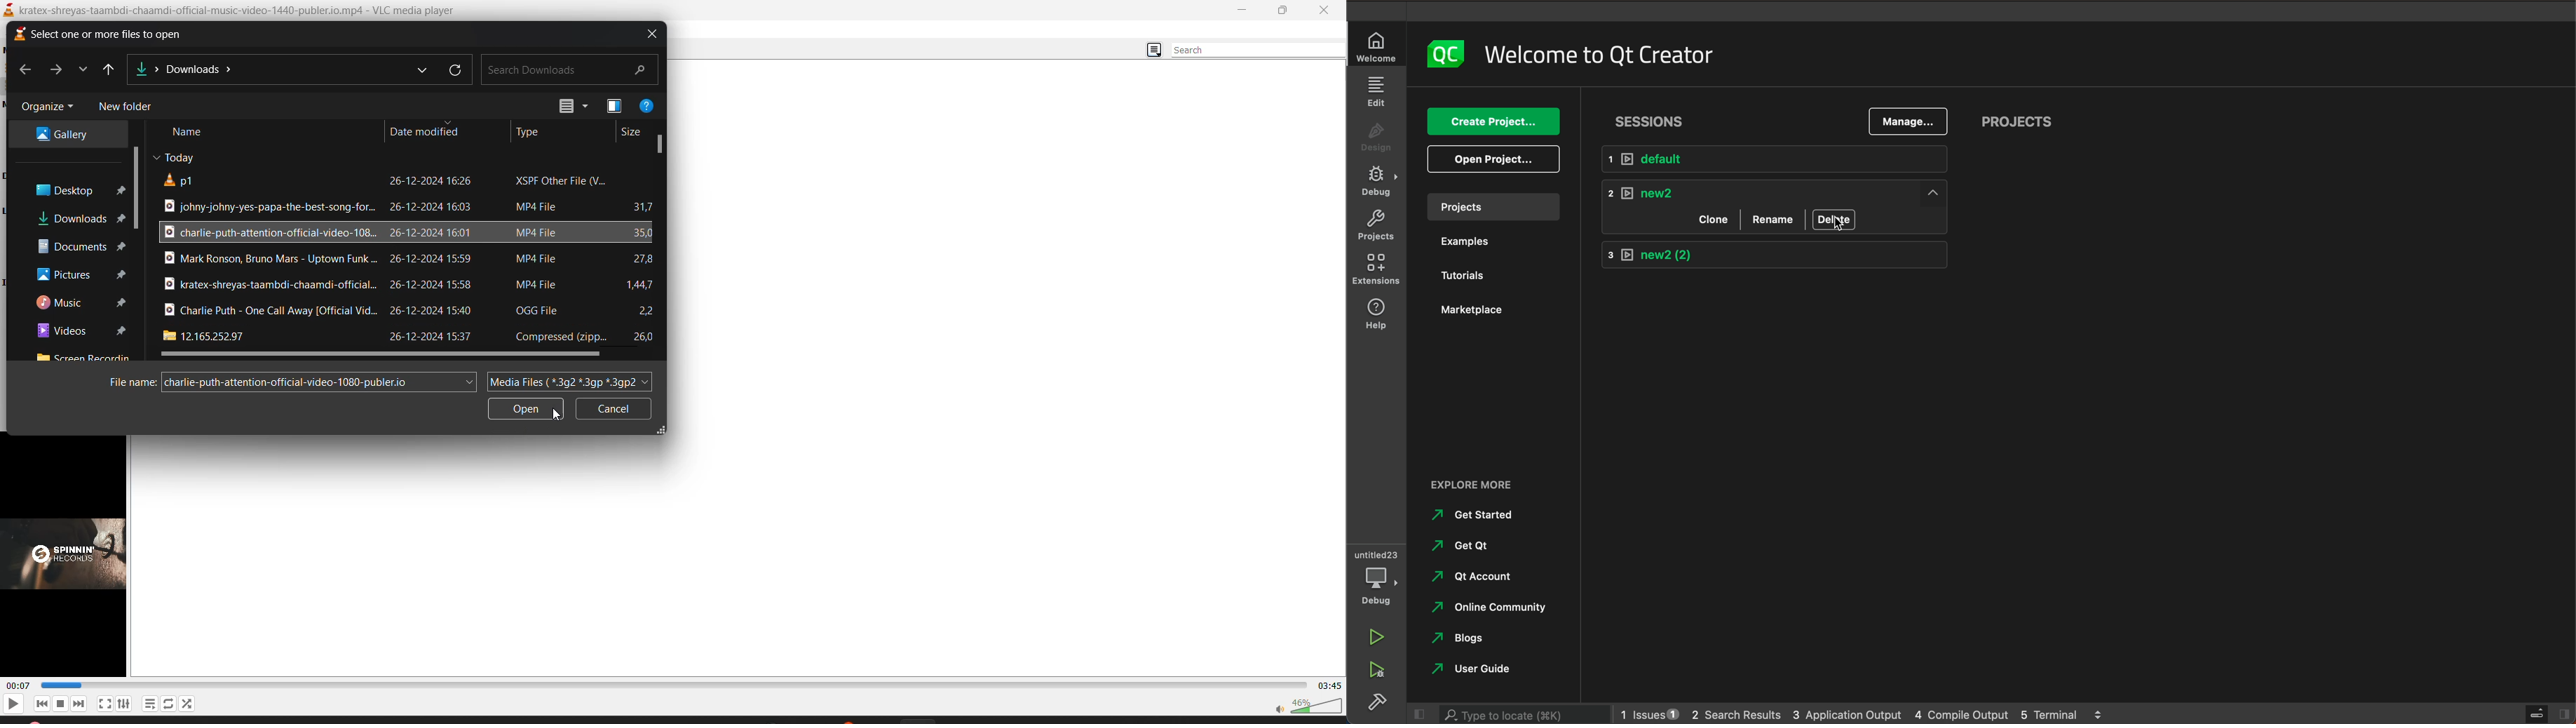  Describe the element at coordinates (1375, 315) in the screenshot. I see `help` at that location.